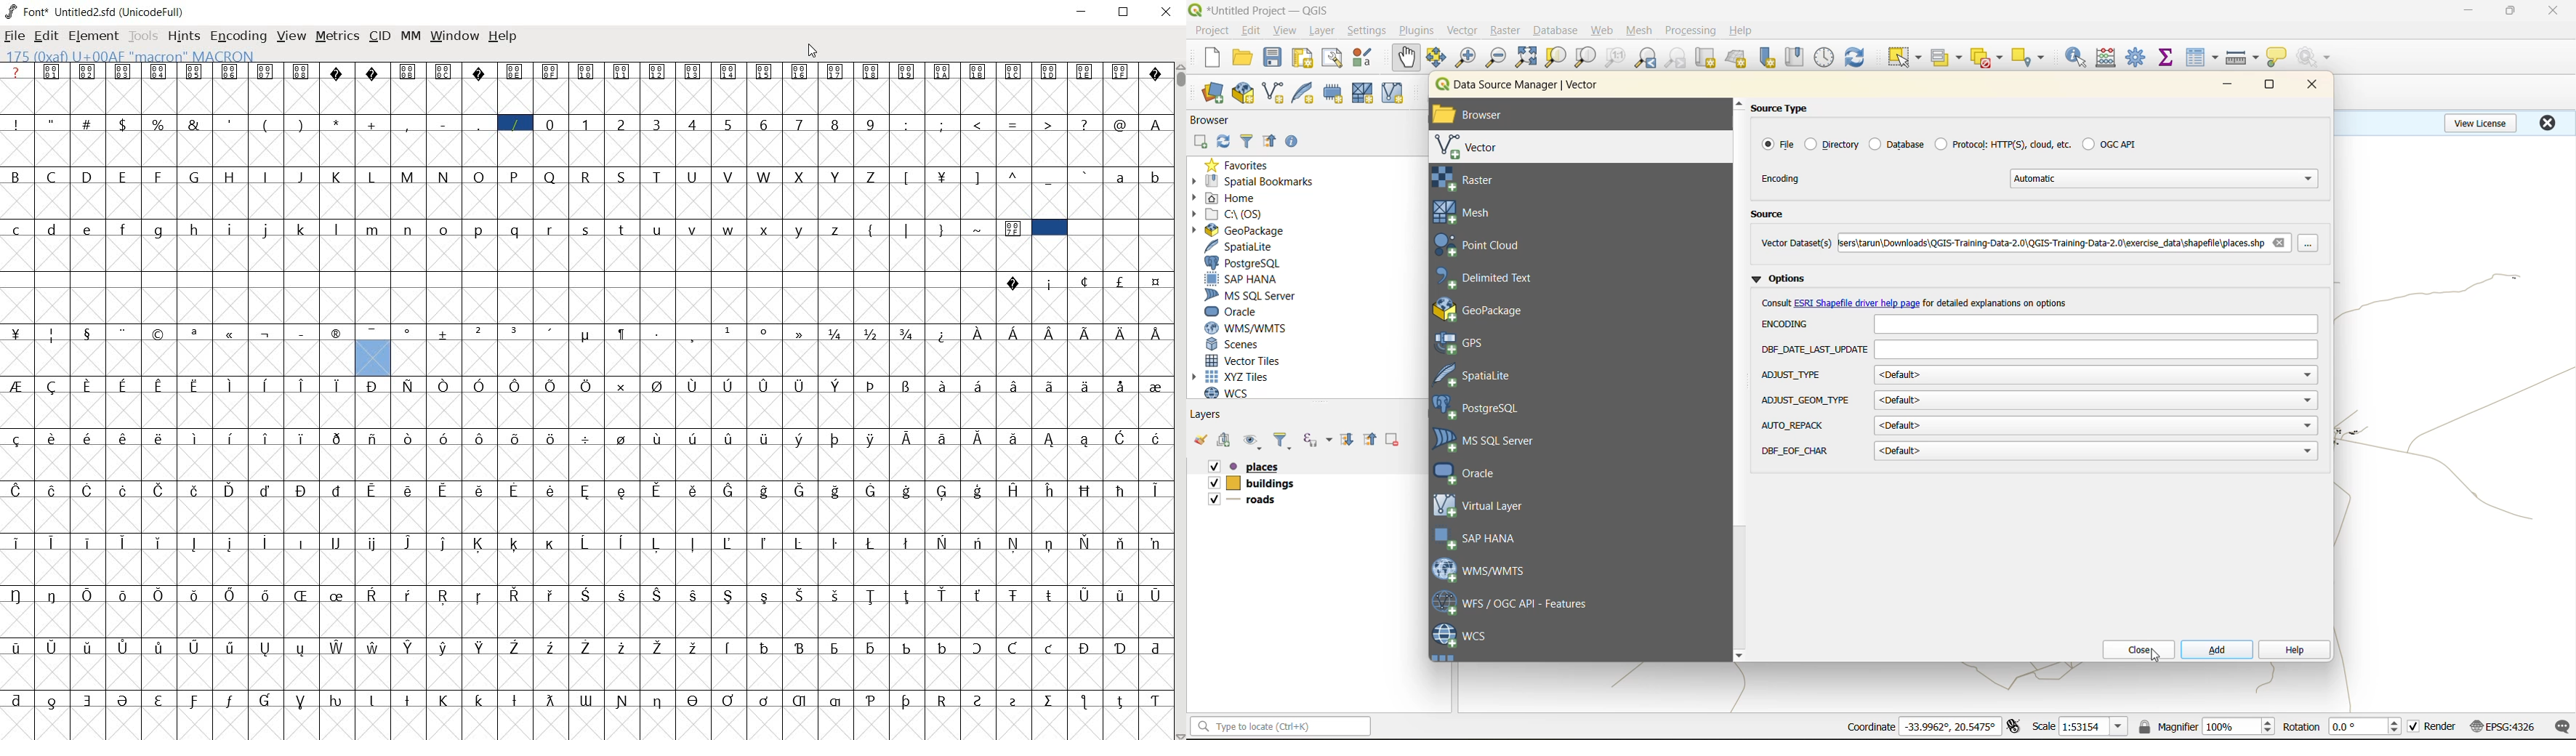  Describe the element at coordinates (2093, 727) in the screenshot. I see `scale` at that location.